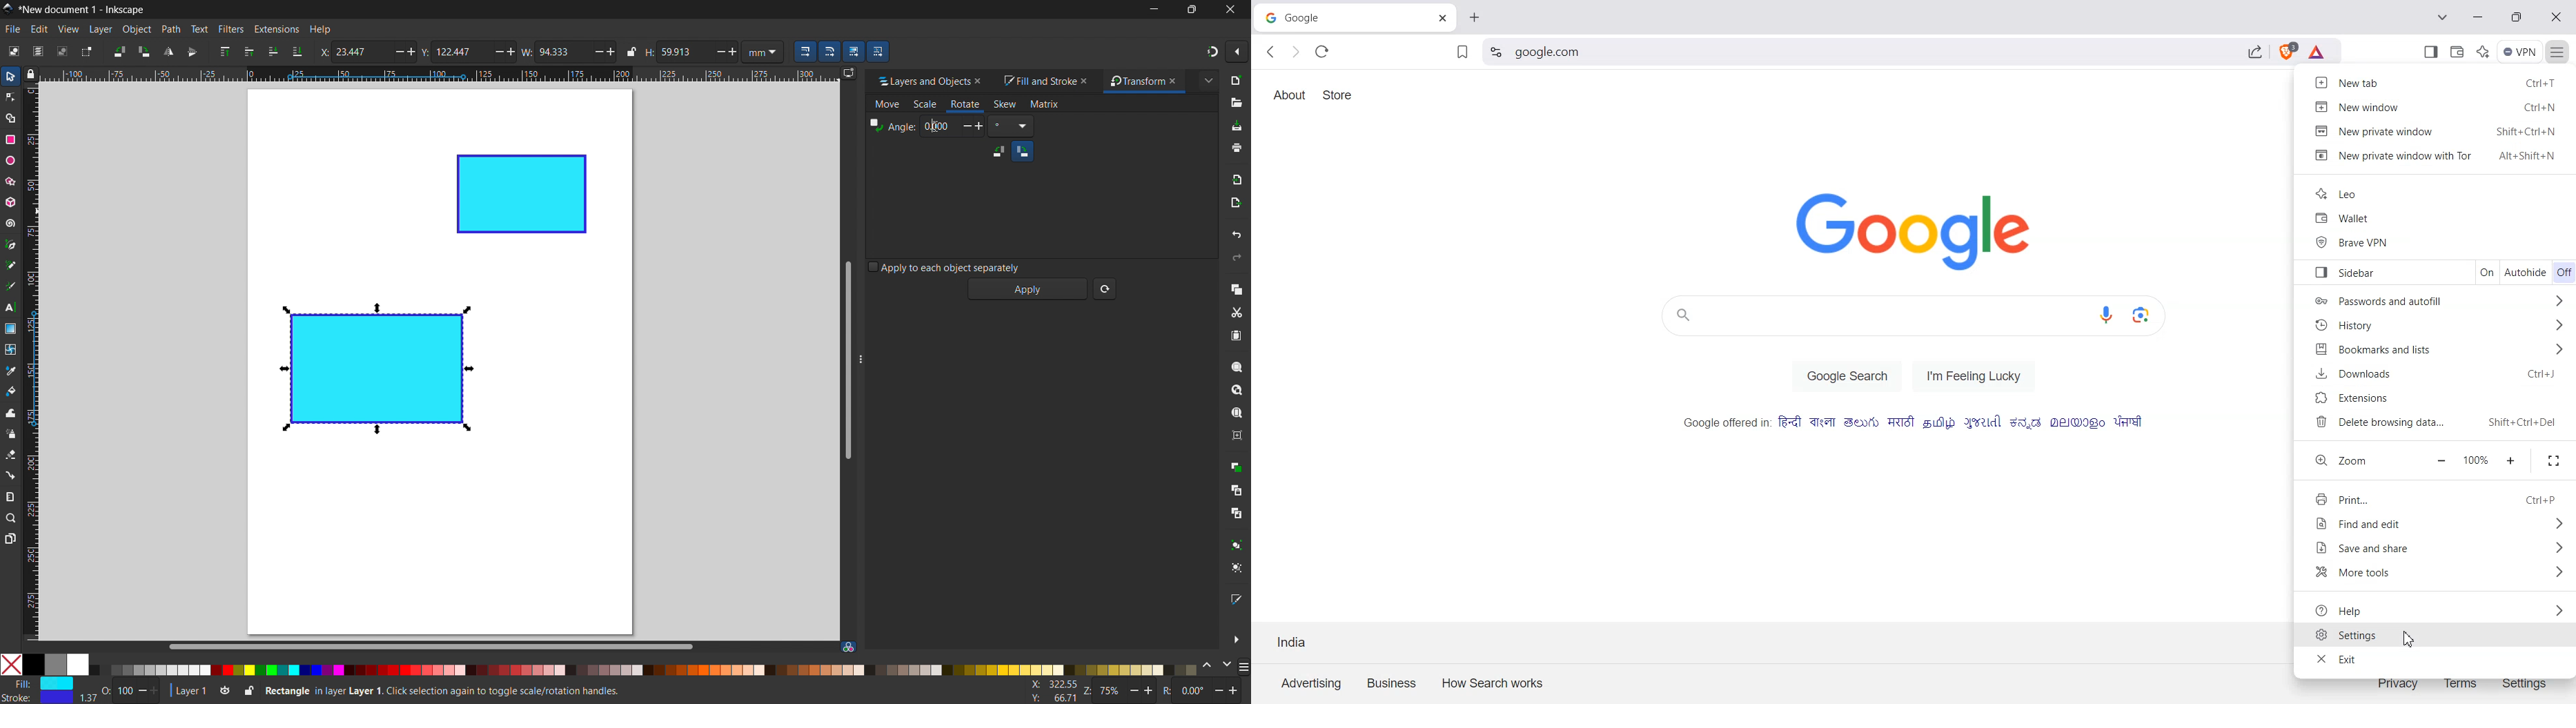 Image resolution: width=2576 pixels, height=728 pixels. What do you see at coordinates (920, 81) in the screenshot?
I see `layers and objects` at bounding box center [920, 81].